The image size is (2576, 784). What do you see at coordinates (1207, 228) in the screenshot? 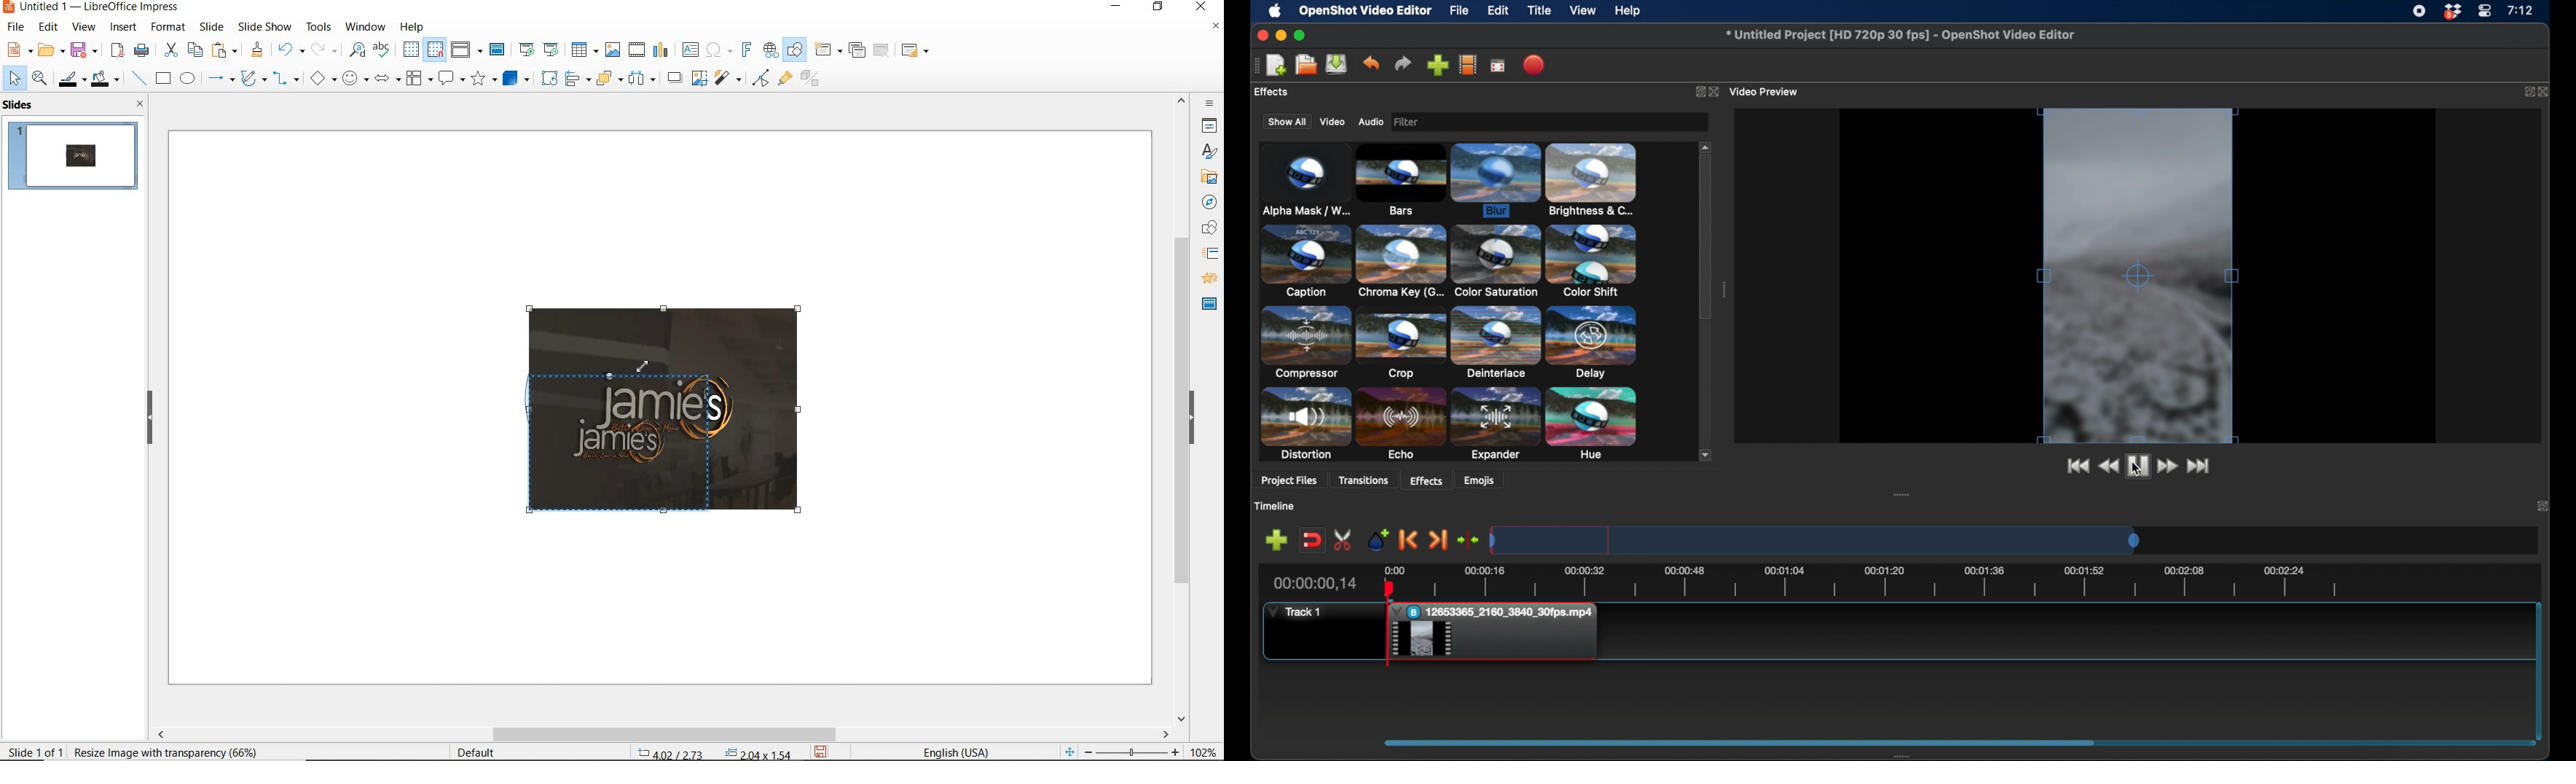
I see `shapes` at bounding box center [1207, 228].